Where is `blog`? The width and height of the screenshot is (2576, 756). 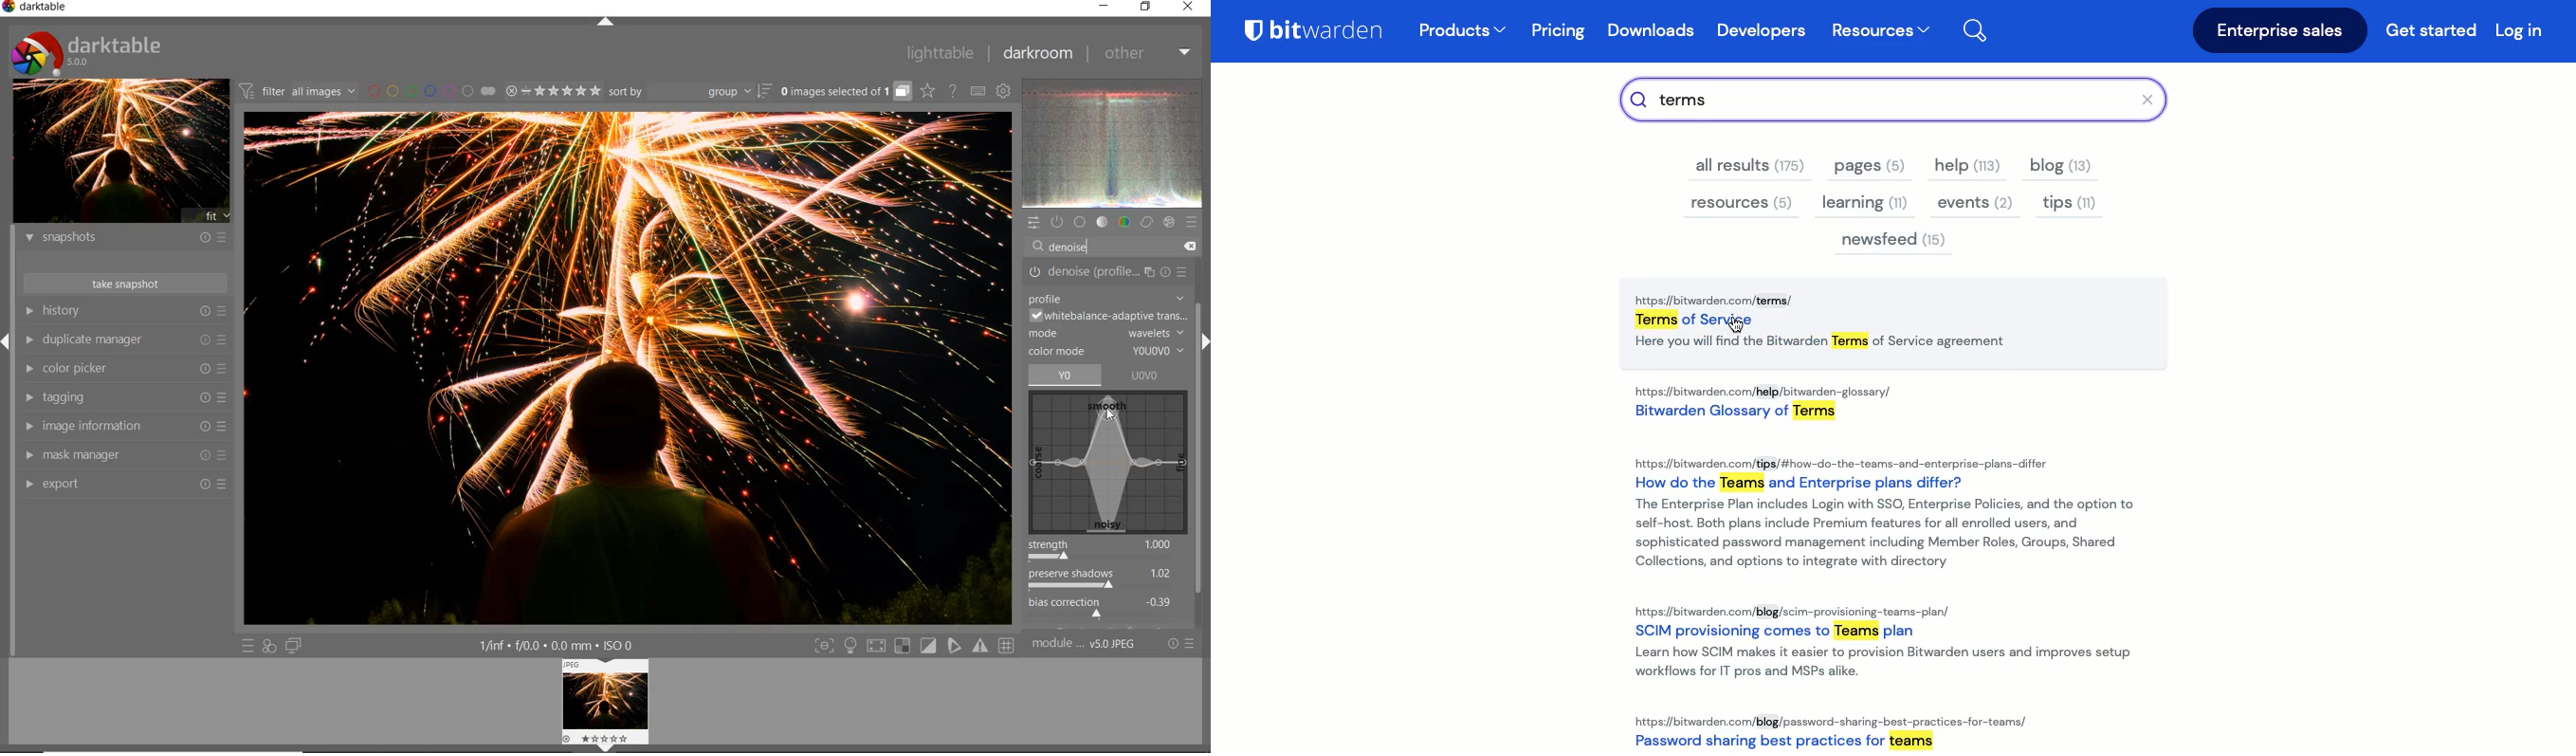 blog is located at coordinates (2063, 168).